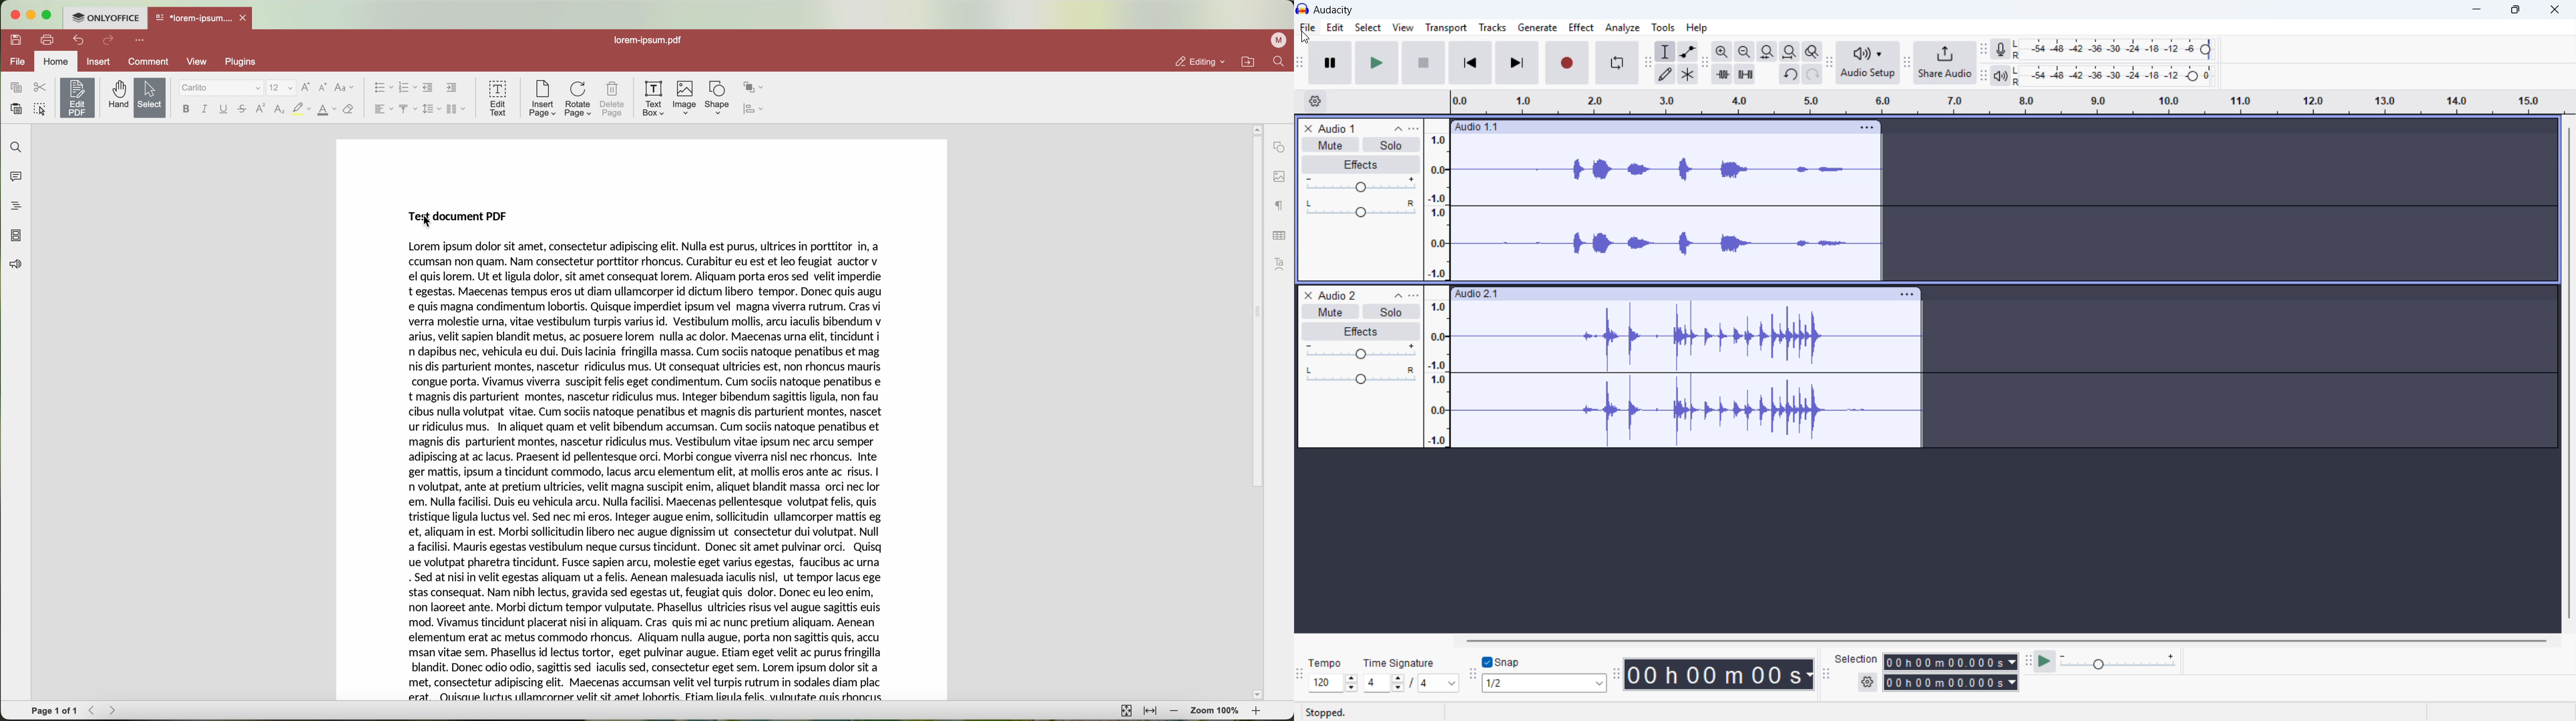 The height and width of the screenshot is (728, 2576). Describe the element at coordinates (77, 40) in the screenshot. I see `undo` at that location.